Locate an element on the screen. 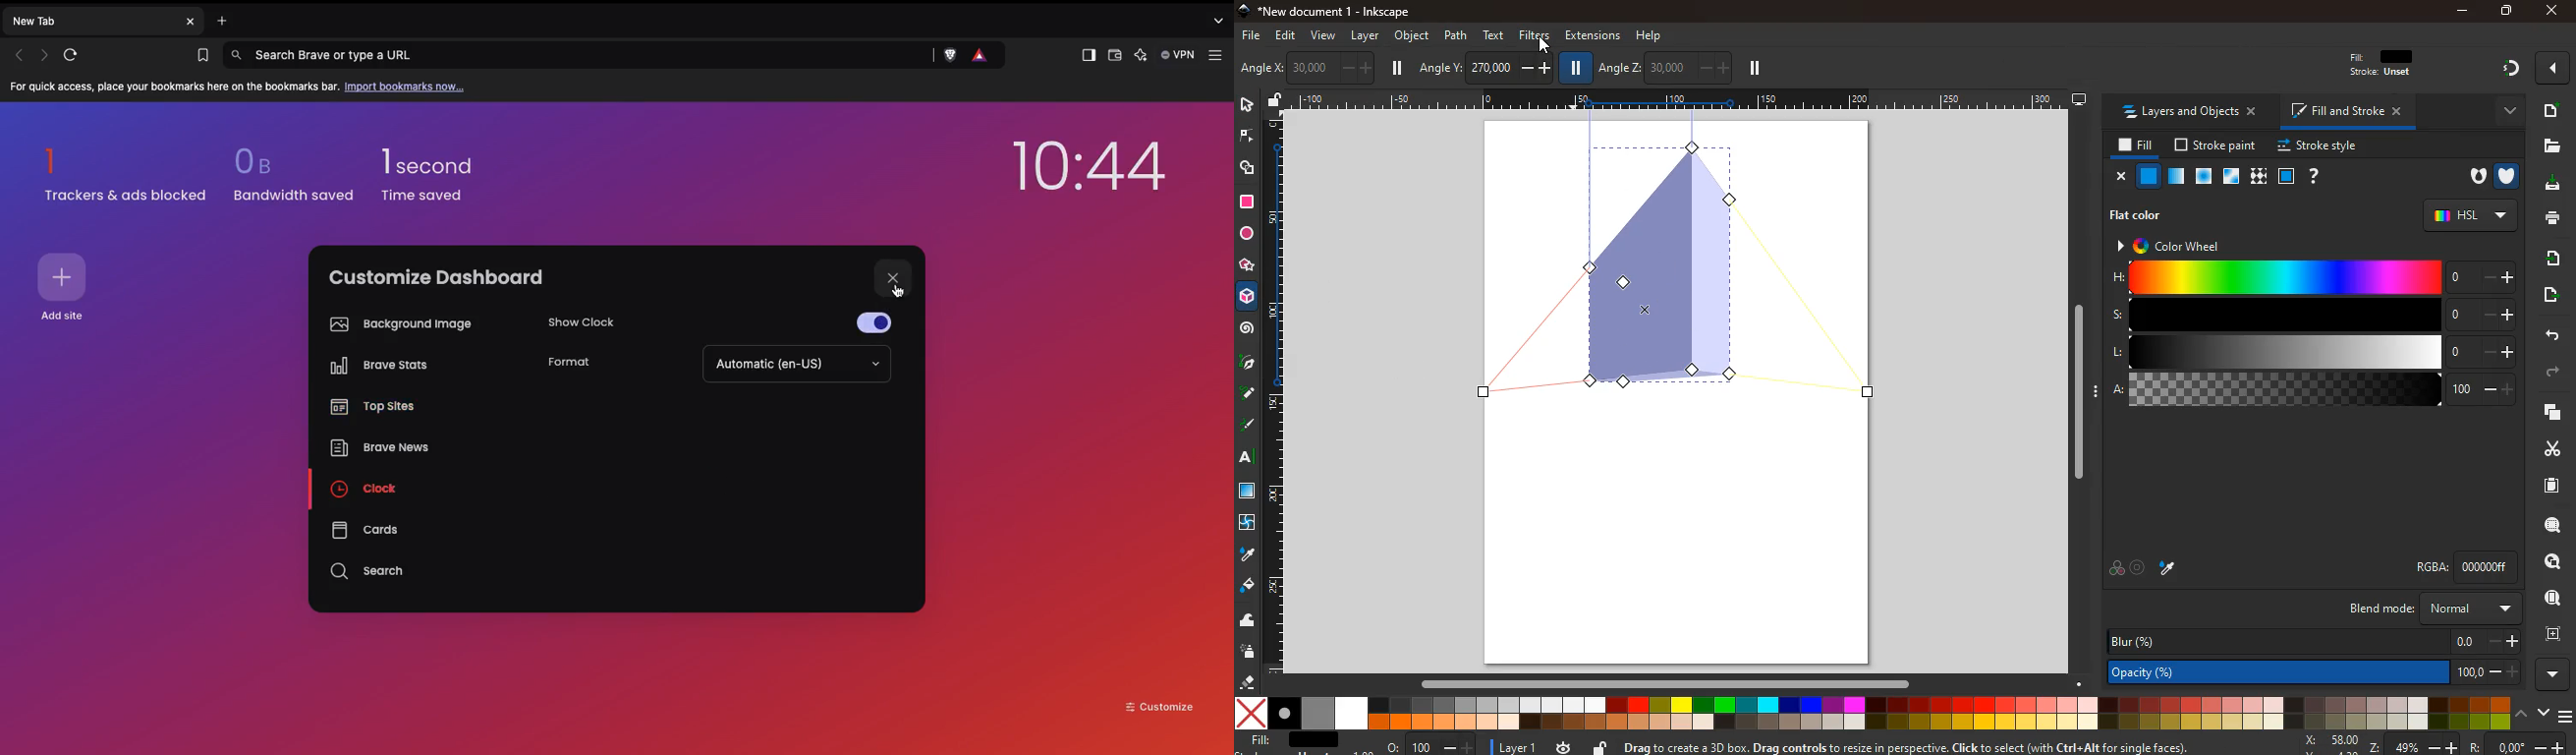 The image size is (2576, 756). star is located at coordinates (1248, 266).